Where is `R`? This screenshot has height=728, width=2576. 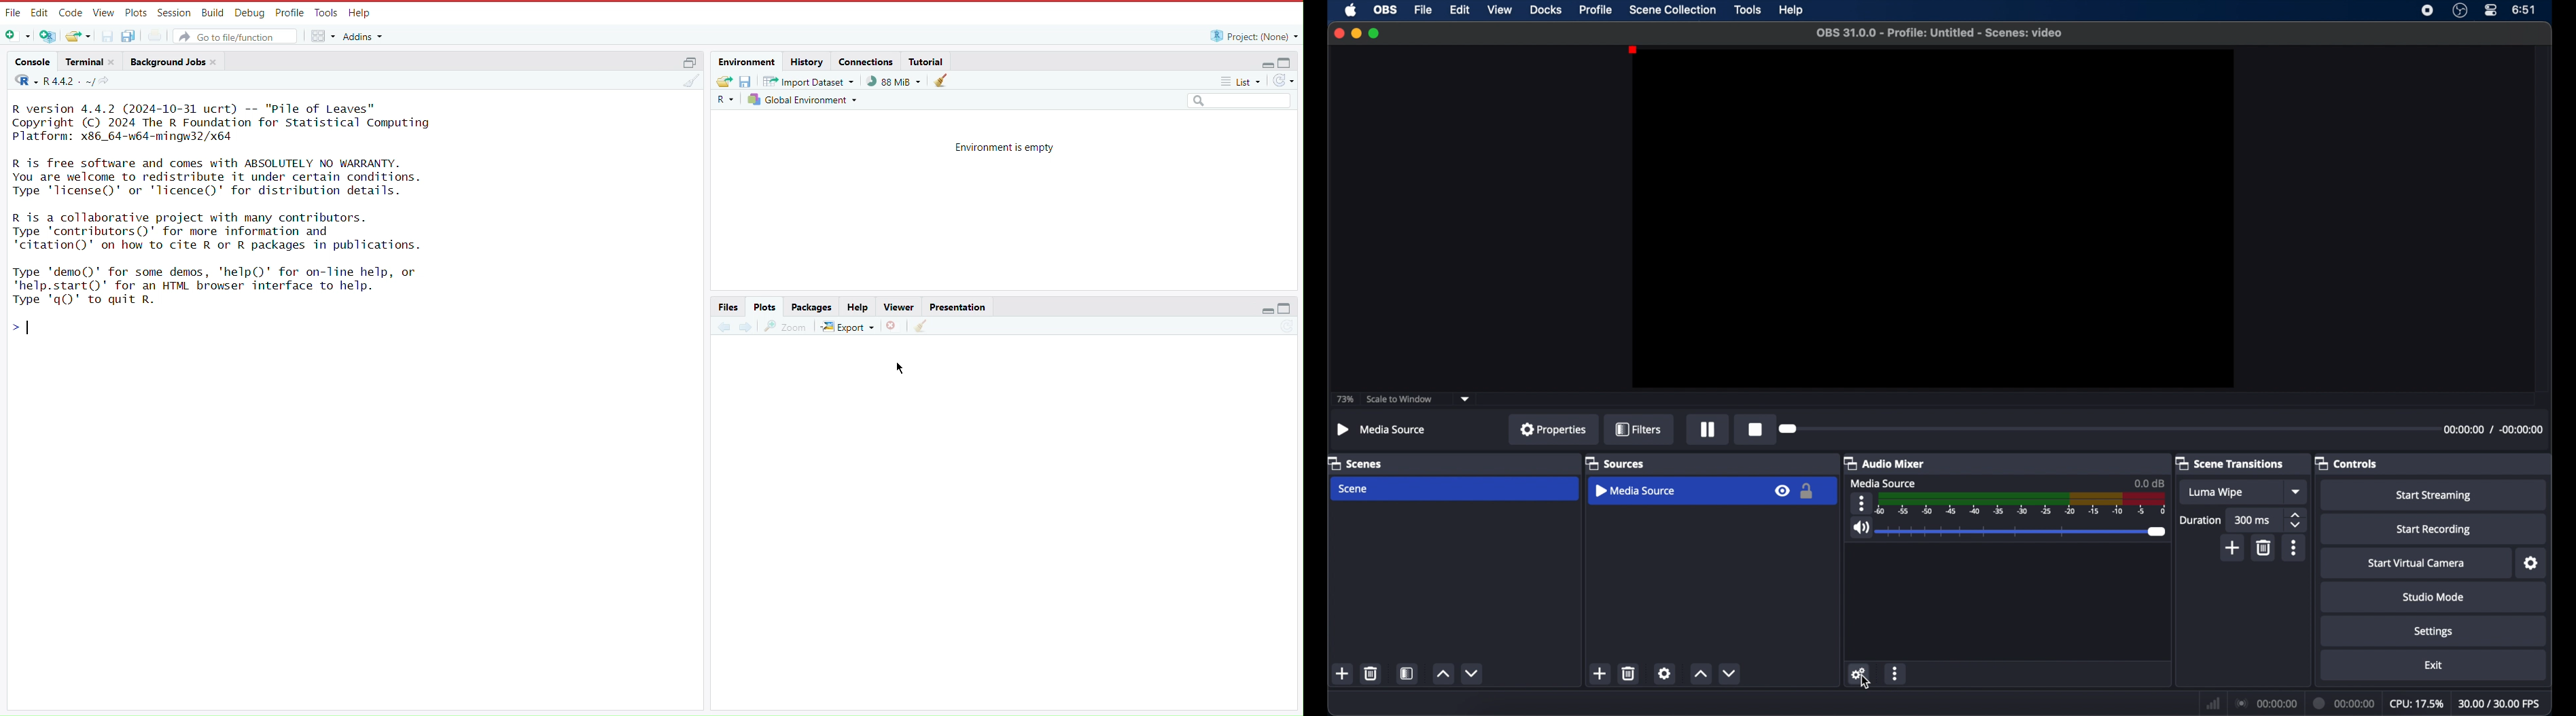
R is located at coordinates (22, 82).